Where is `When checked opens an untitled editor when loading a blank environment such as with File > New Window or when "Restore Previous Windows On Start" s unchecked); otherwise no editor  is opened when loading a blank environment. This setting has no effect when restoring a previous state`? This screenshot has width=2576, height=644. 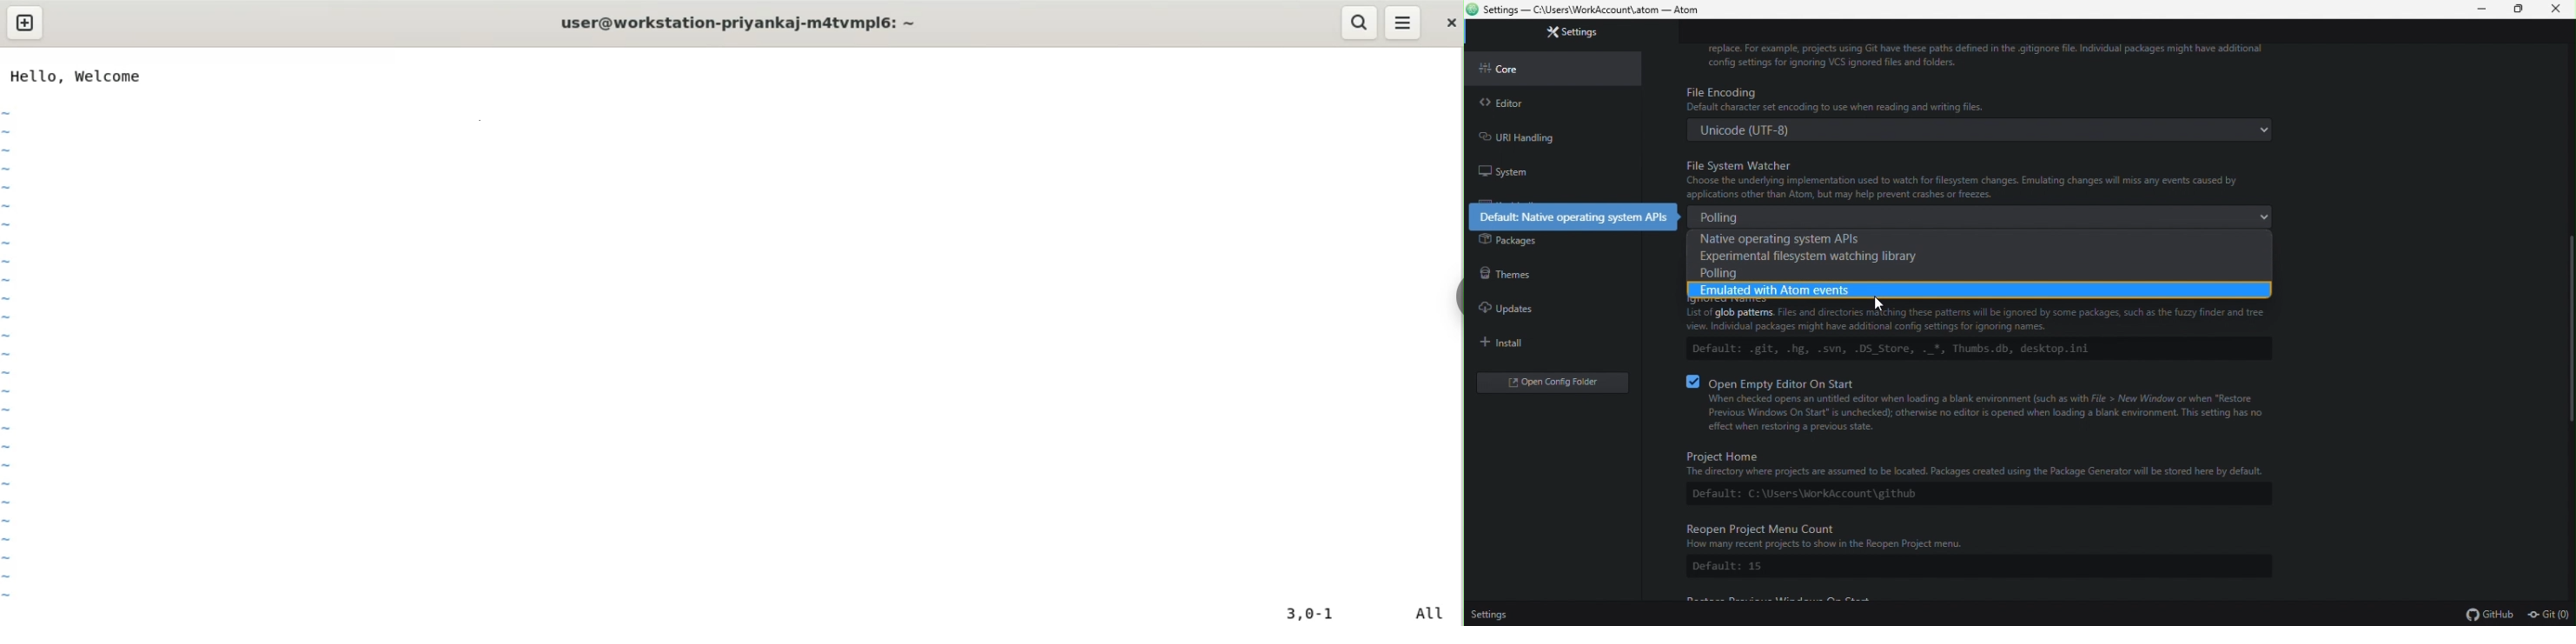 When checked opens an untitled editor when loading a blank environment such as with File > New Window or when "Restore Previous Windows On Start" s unchecked); otherwise no editor  is opened when loading a blank environment. This setting has no effect when restoring a previous state is located at coordinates (1978, 413).